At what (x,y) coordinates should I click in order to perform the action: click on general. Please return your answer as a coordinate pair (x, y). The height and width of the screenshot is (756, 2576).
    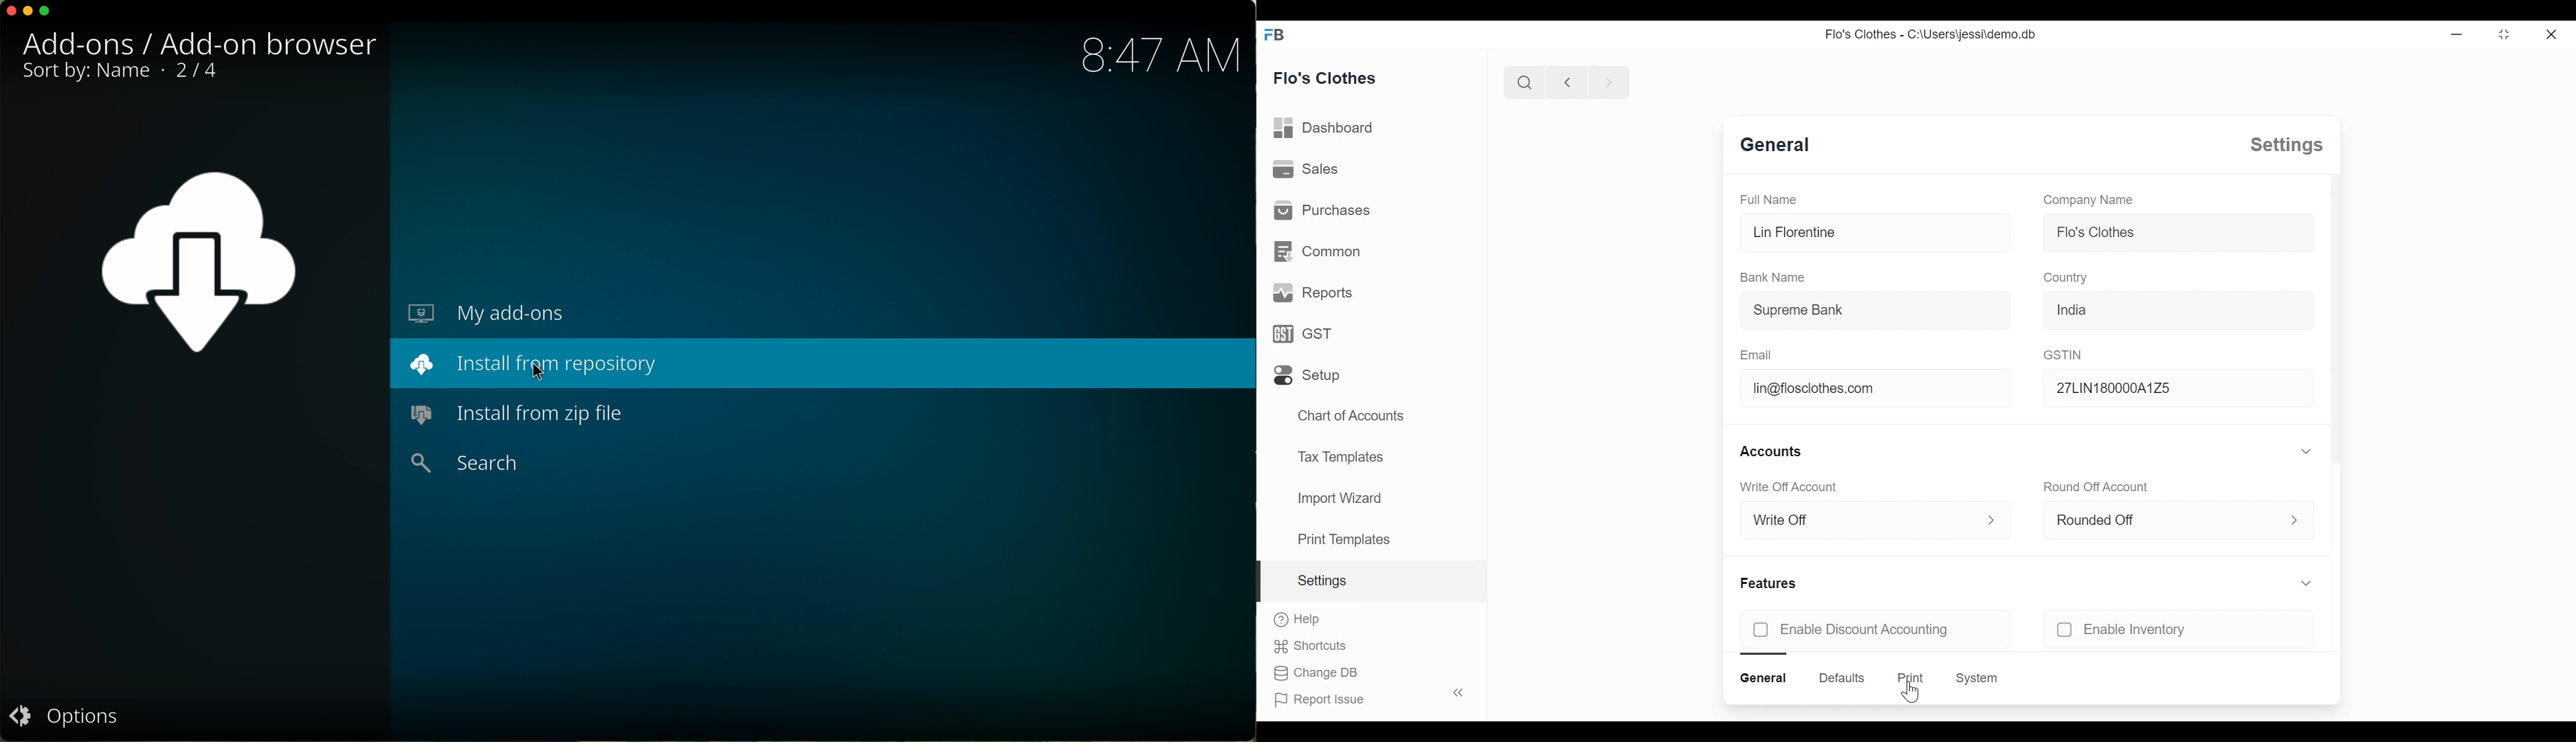
    Looking at the image, I should click on (1776, 145).